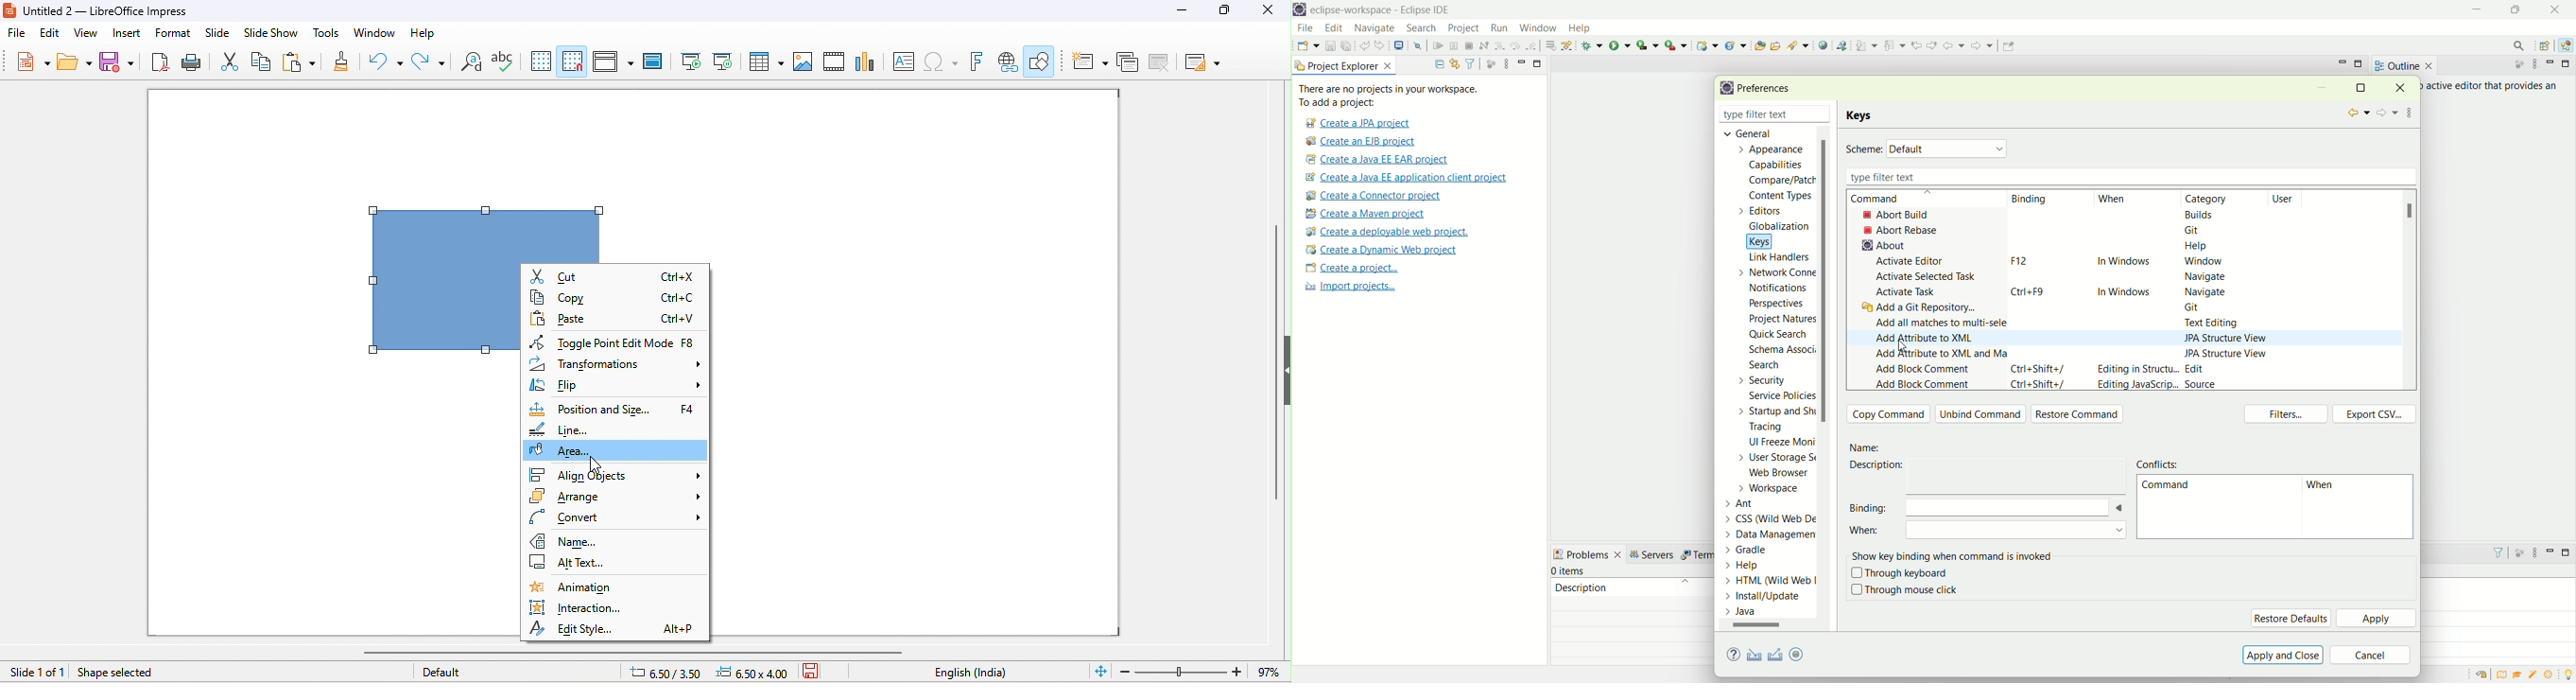  I want to click on interaction, so click(604, 608).